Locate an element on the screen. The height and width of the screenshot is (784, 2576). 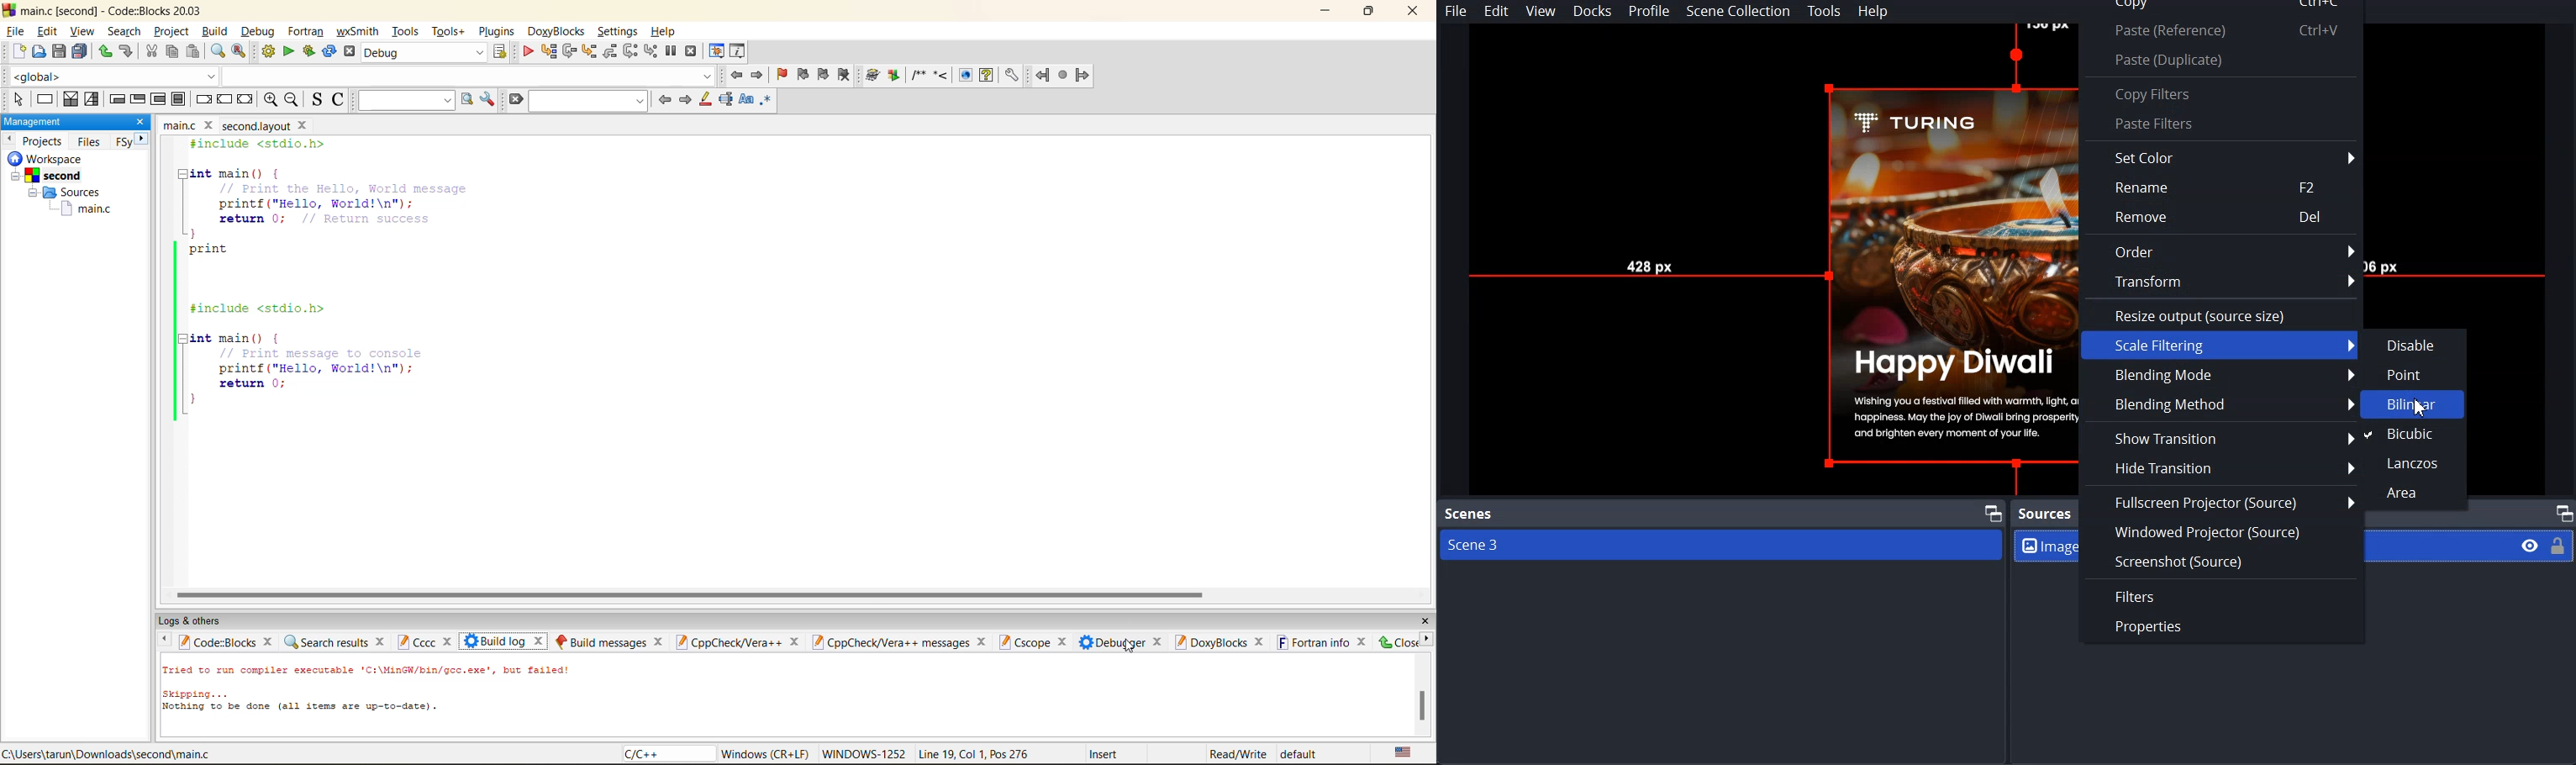
Help is located at coordinates (1873, 12).